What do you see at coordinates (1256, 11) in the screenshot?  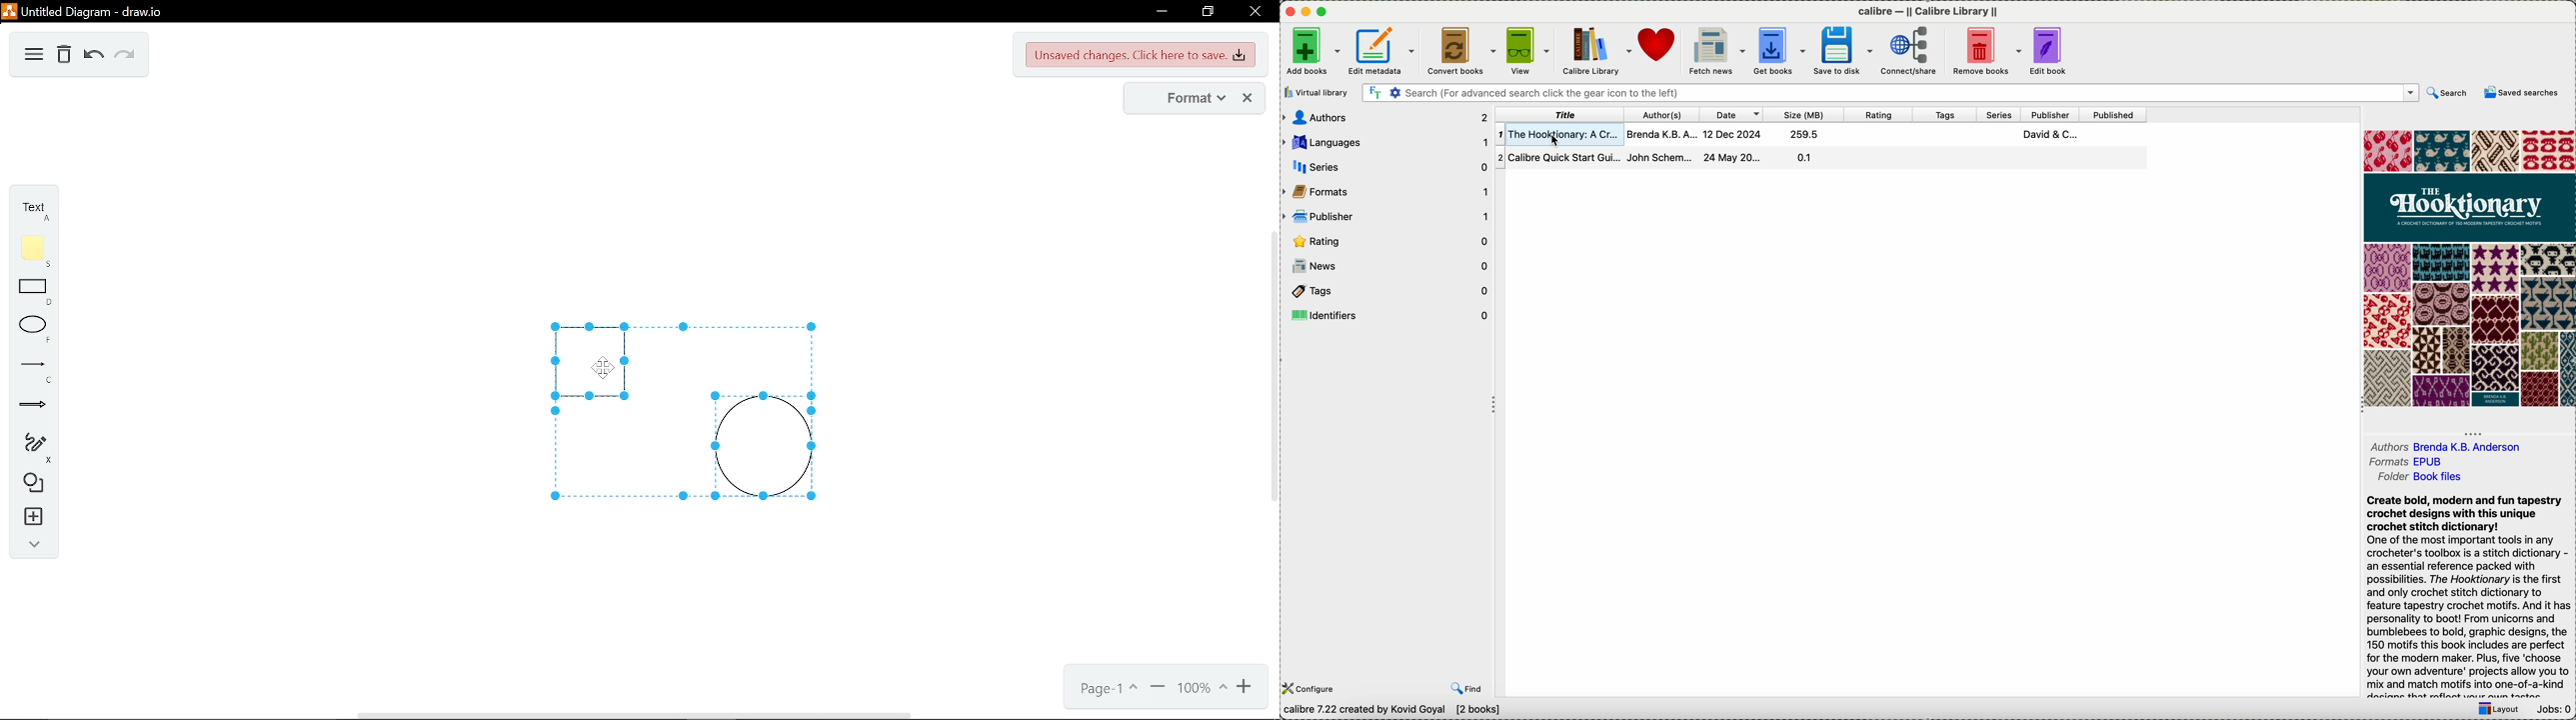 I see `close` at bounding box center [1256, 11].